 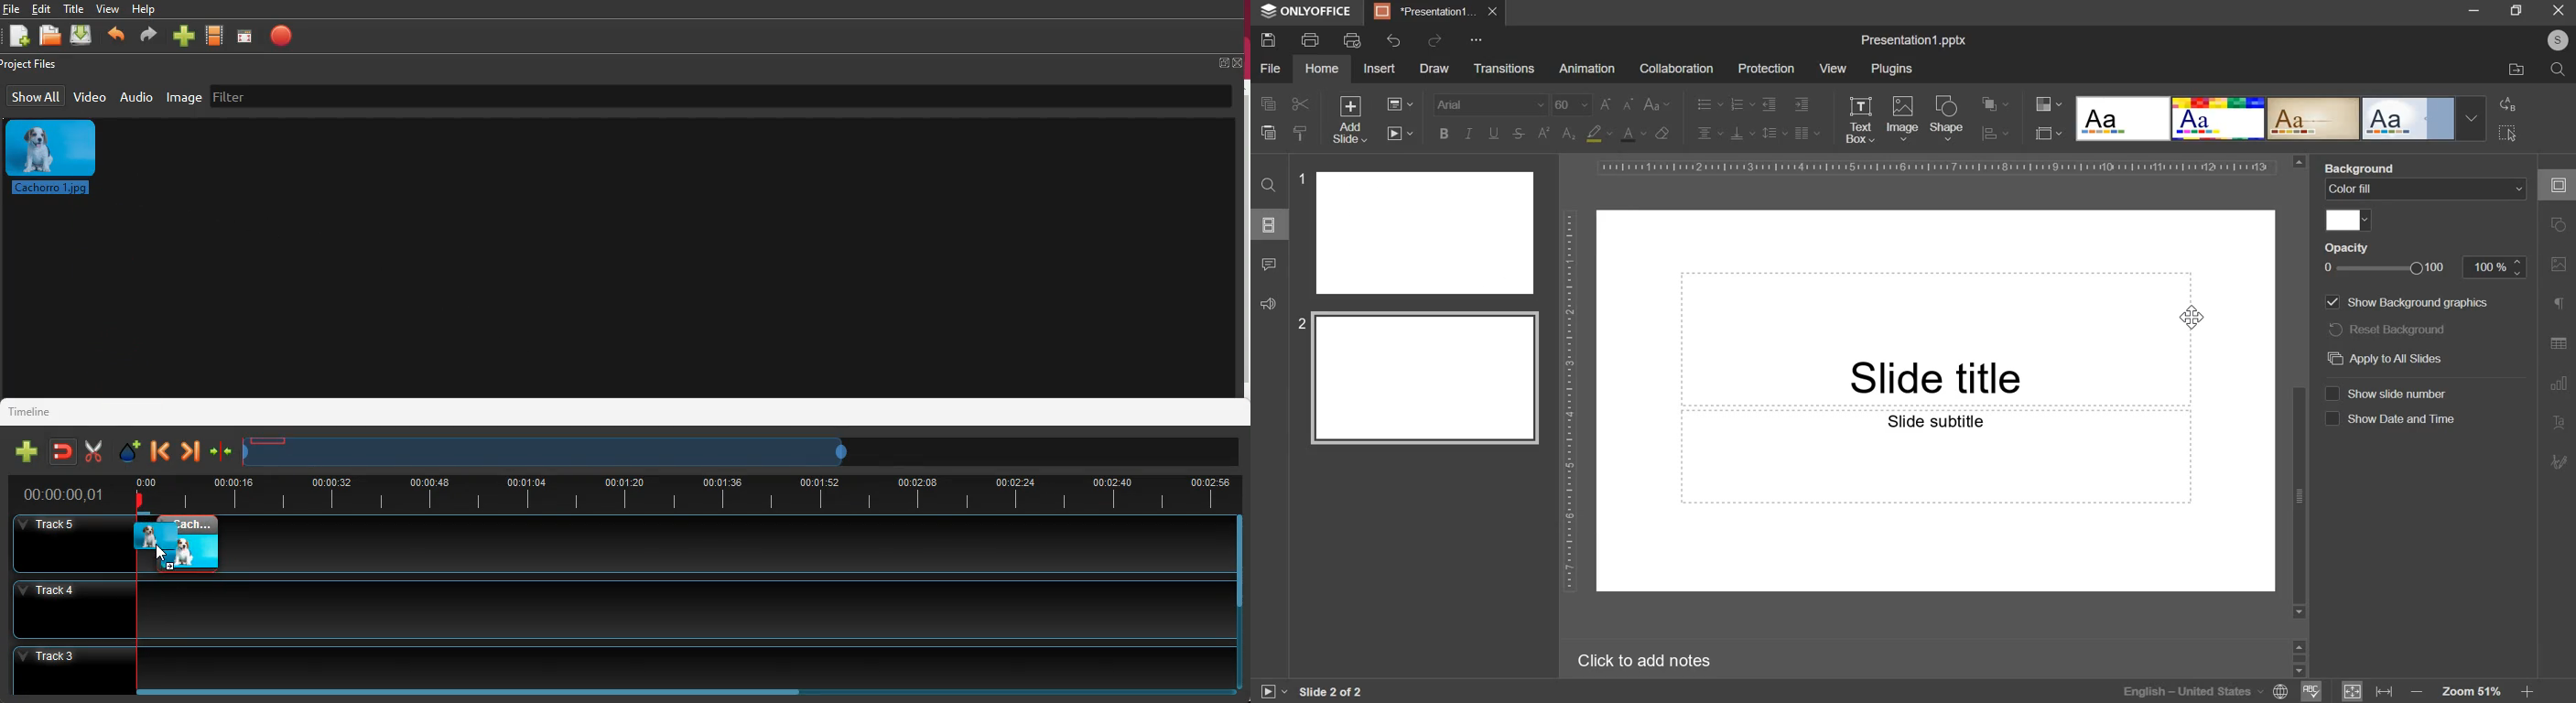 I want to click on character settings, so click(x=2562, y=306).